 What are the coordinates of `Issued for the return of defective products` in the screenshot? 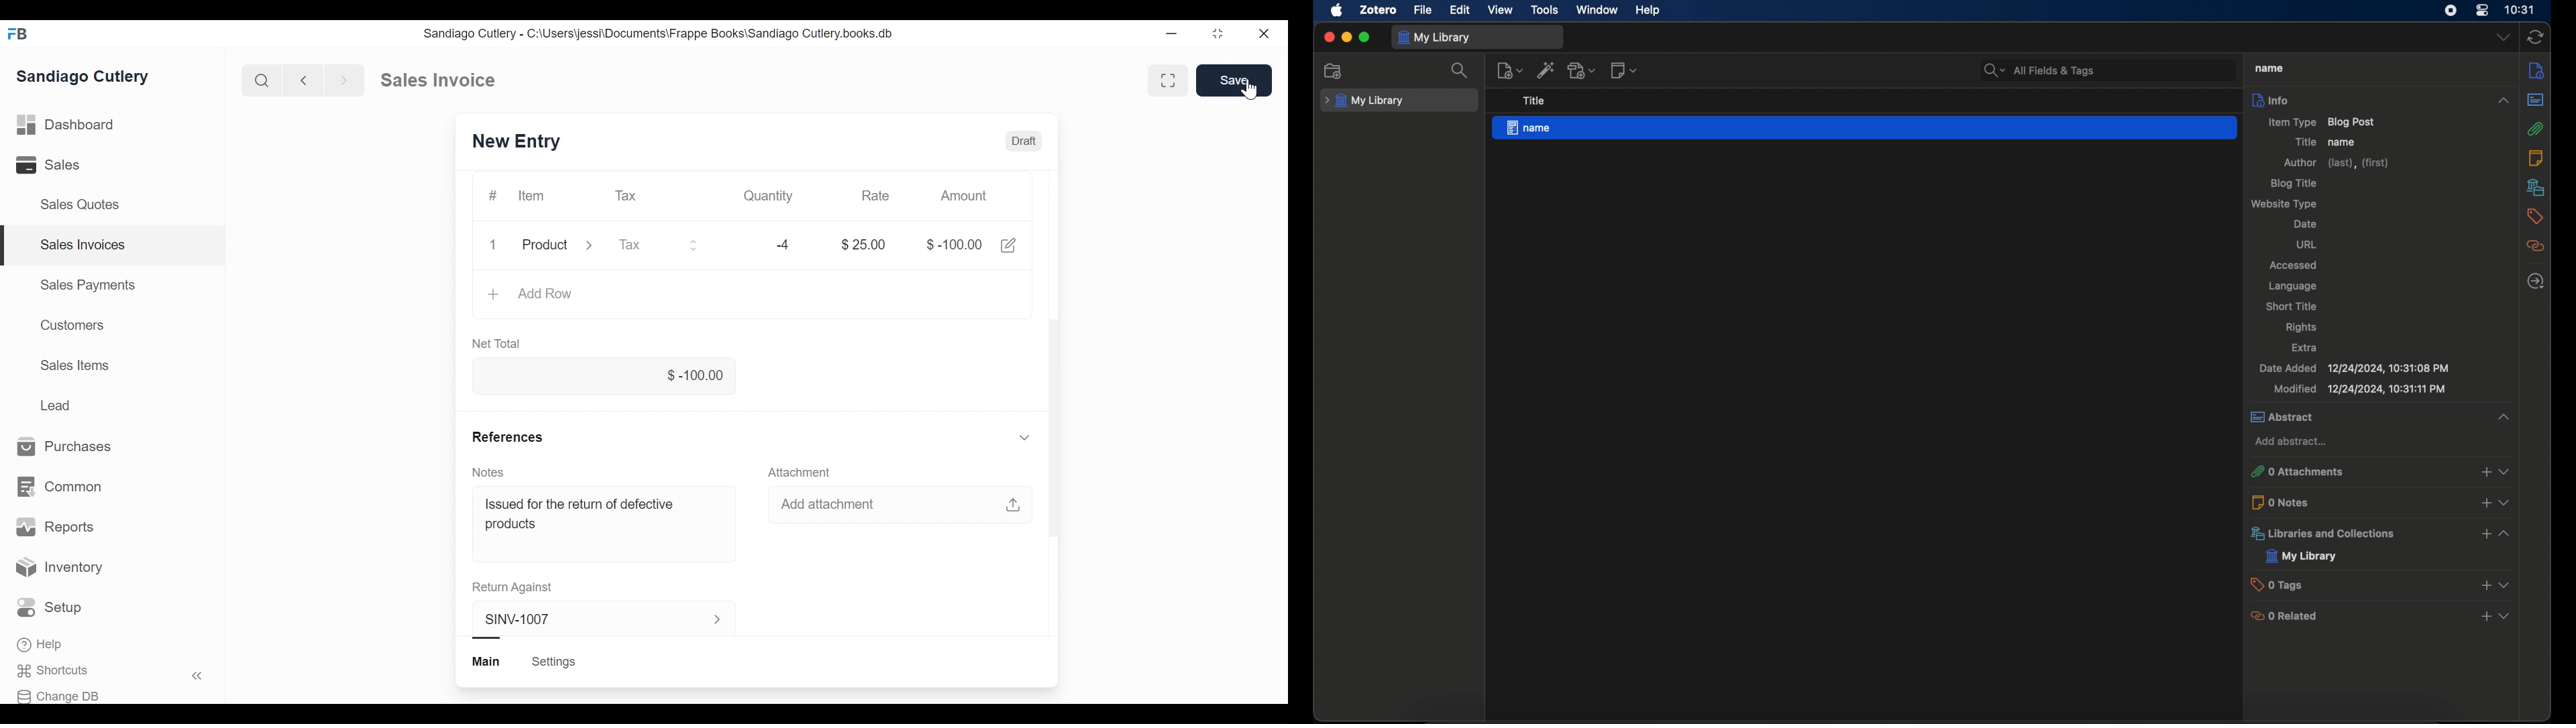 It's located at (584, 514).